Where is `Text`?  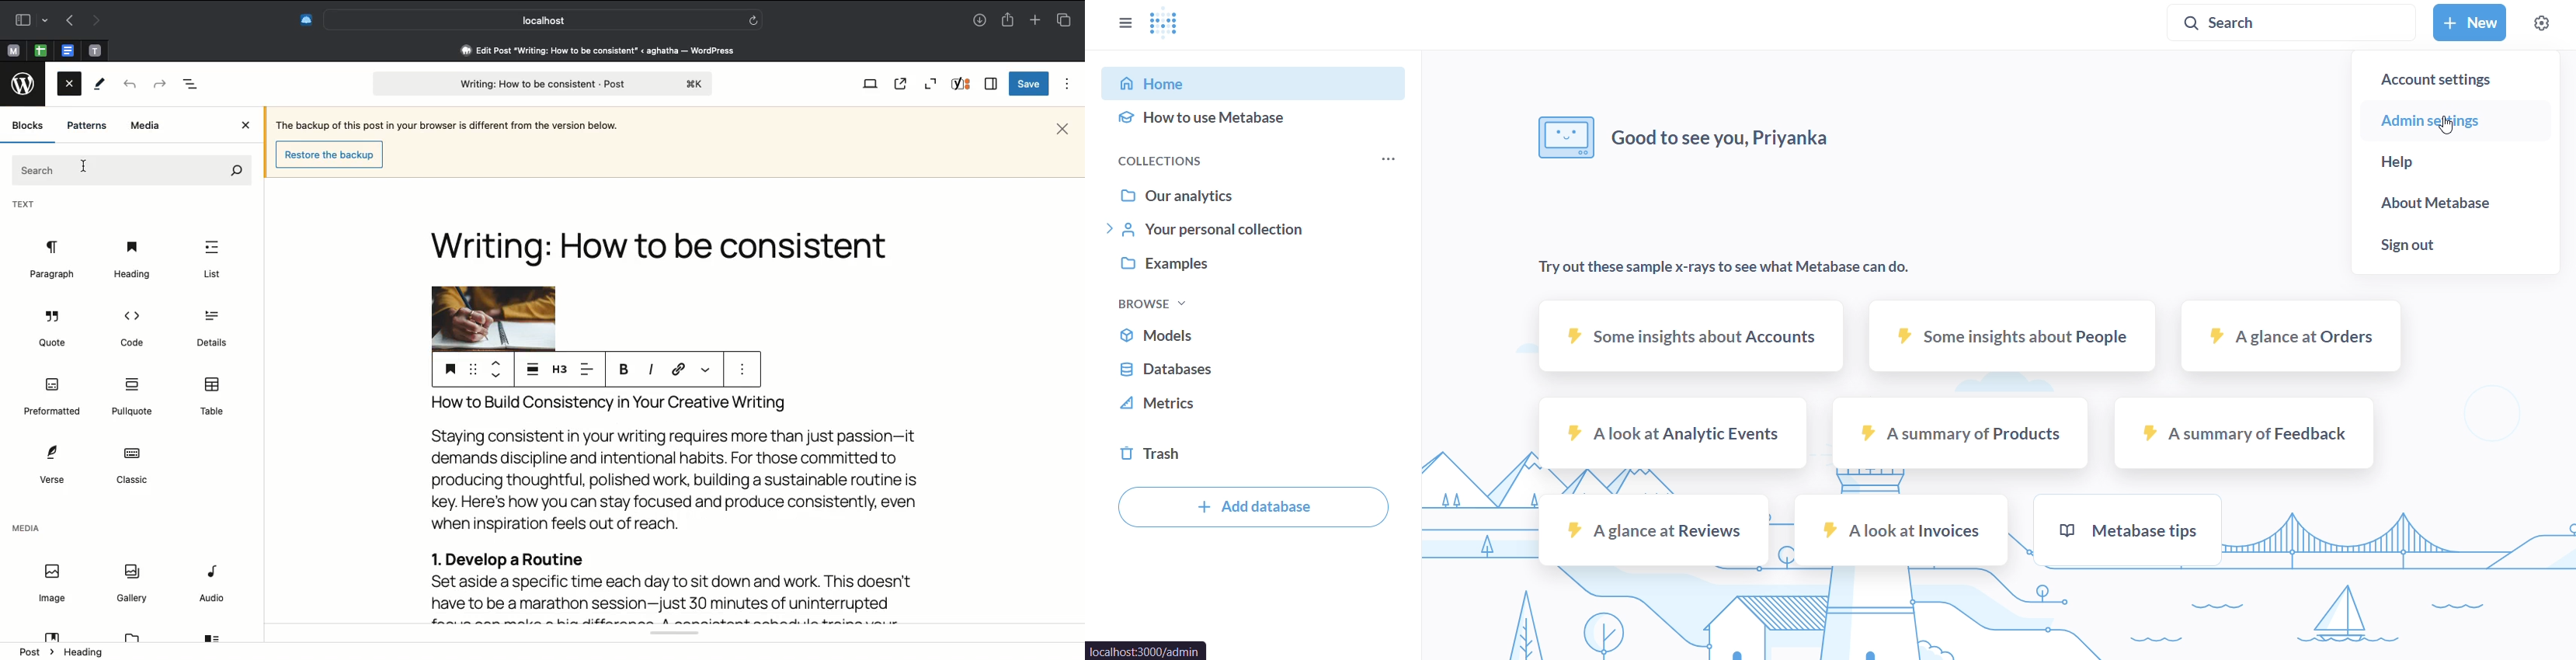
Text is located at coordinates (24, 206).